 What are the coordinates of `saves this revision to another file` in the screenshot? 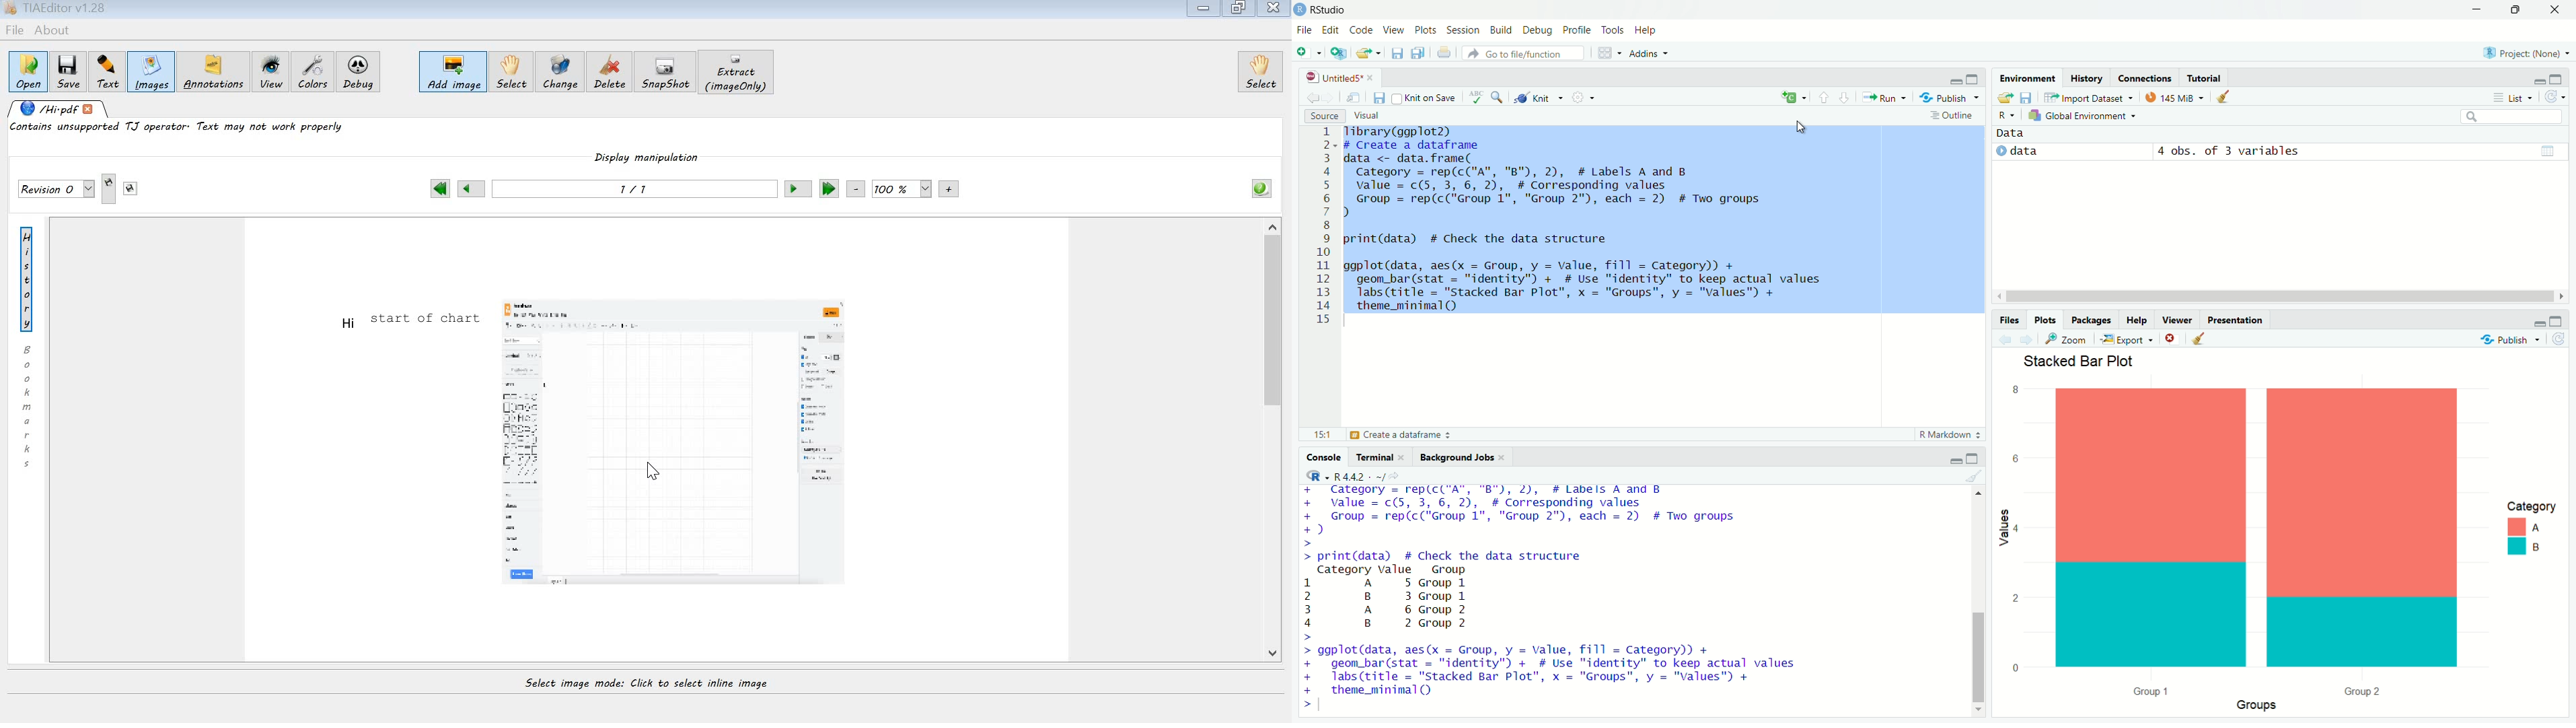 It's located at (131, 188).